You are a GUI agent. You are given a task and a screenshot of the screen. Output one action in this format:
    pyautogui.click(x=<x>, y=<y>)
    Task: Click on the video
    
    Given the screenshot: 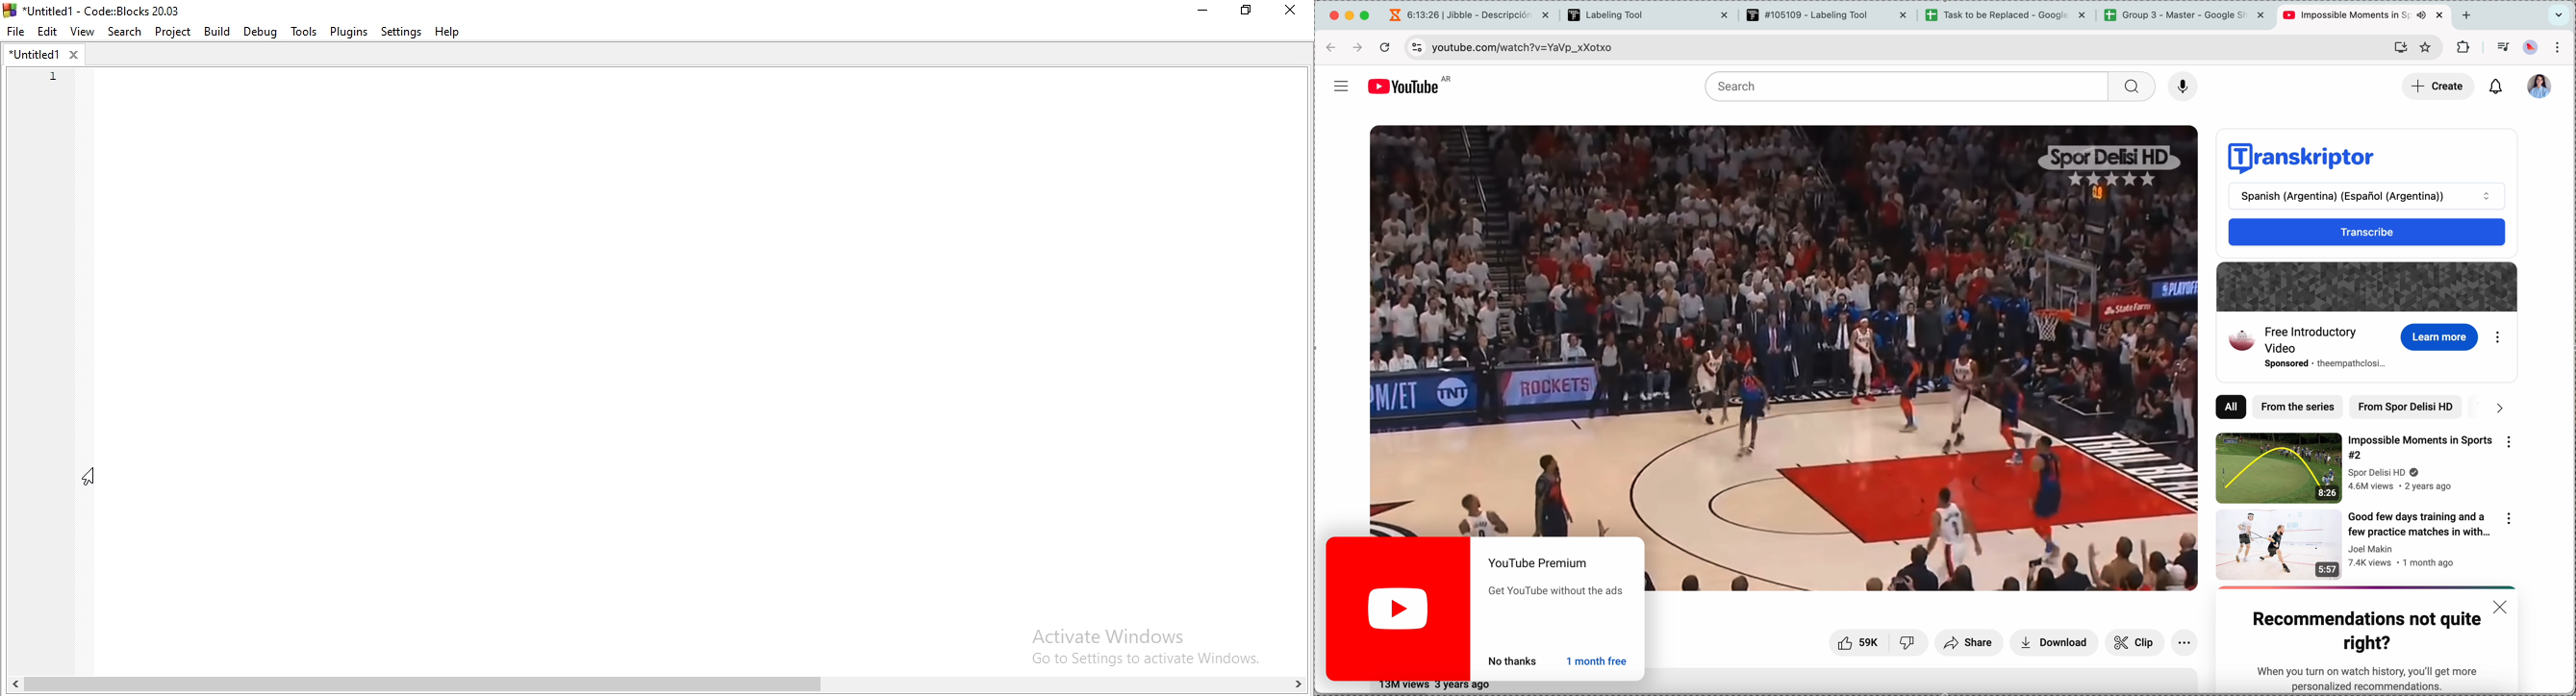 What is the action you would take?
    pyautogui.click(x=1785, y=328)
    